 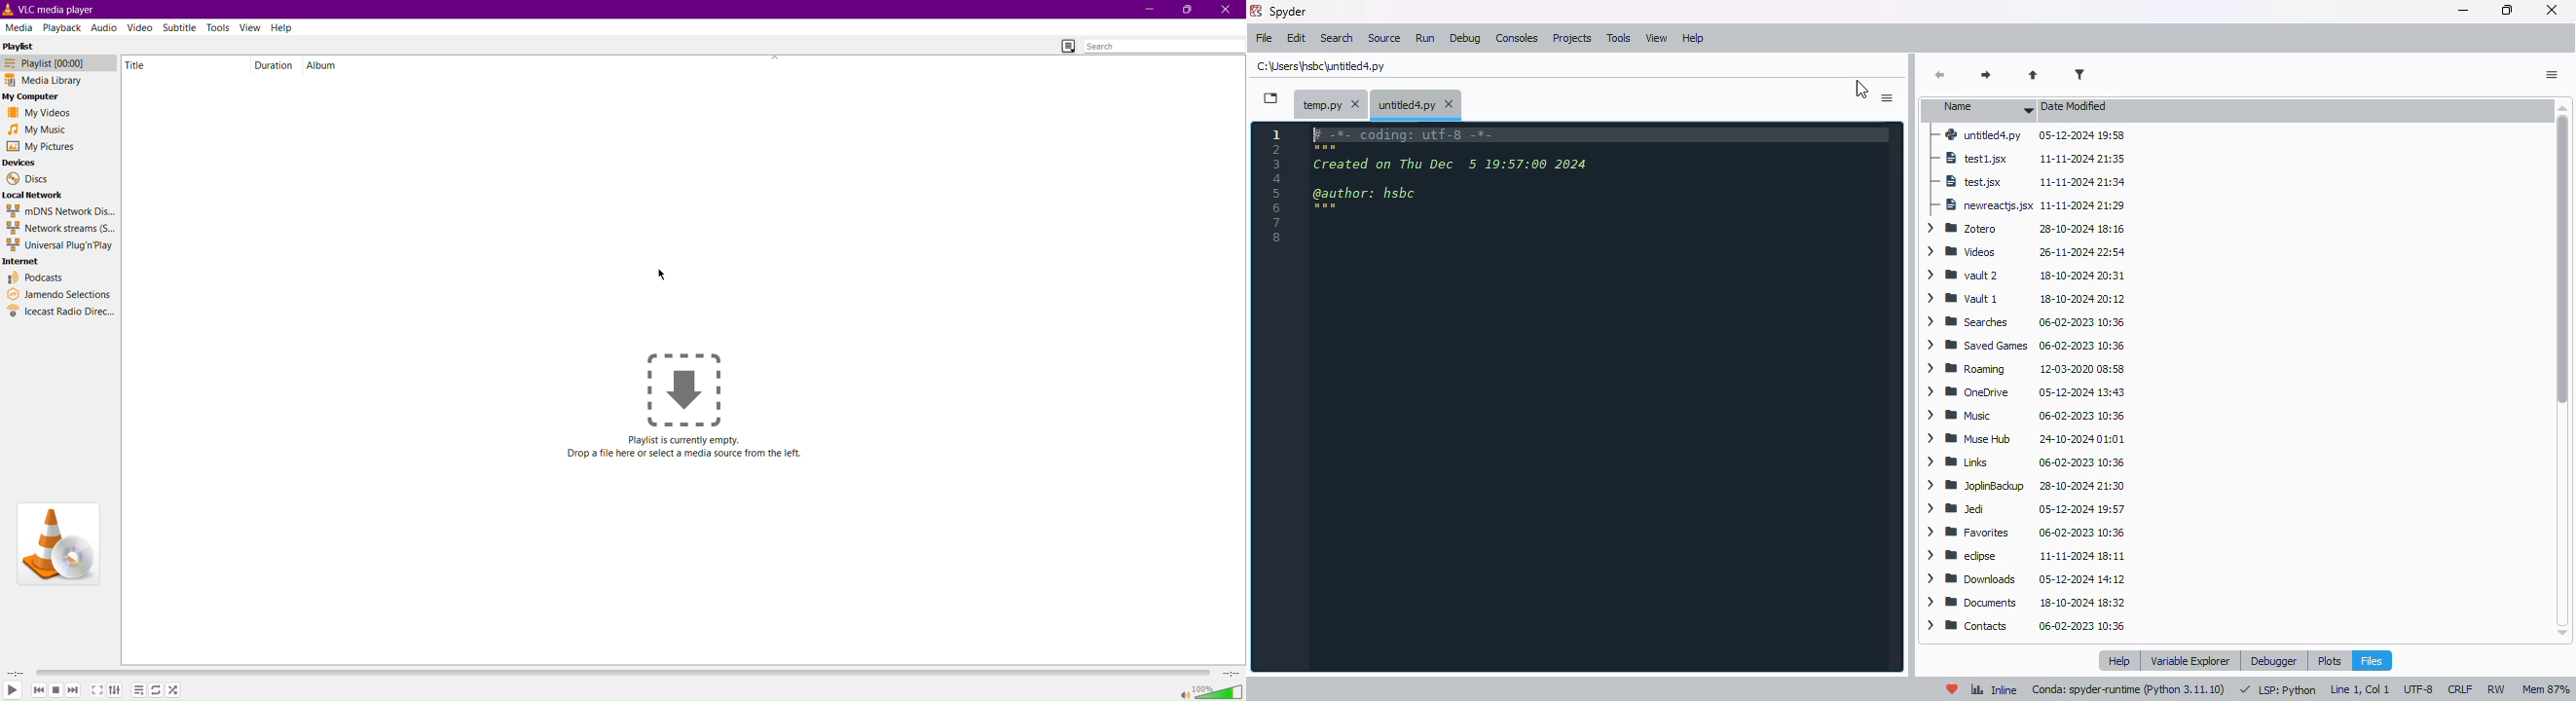 I want to click on Playlist, so click(x=139, y=691).